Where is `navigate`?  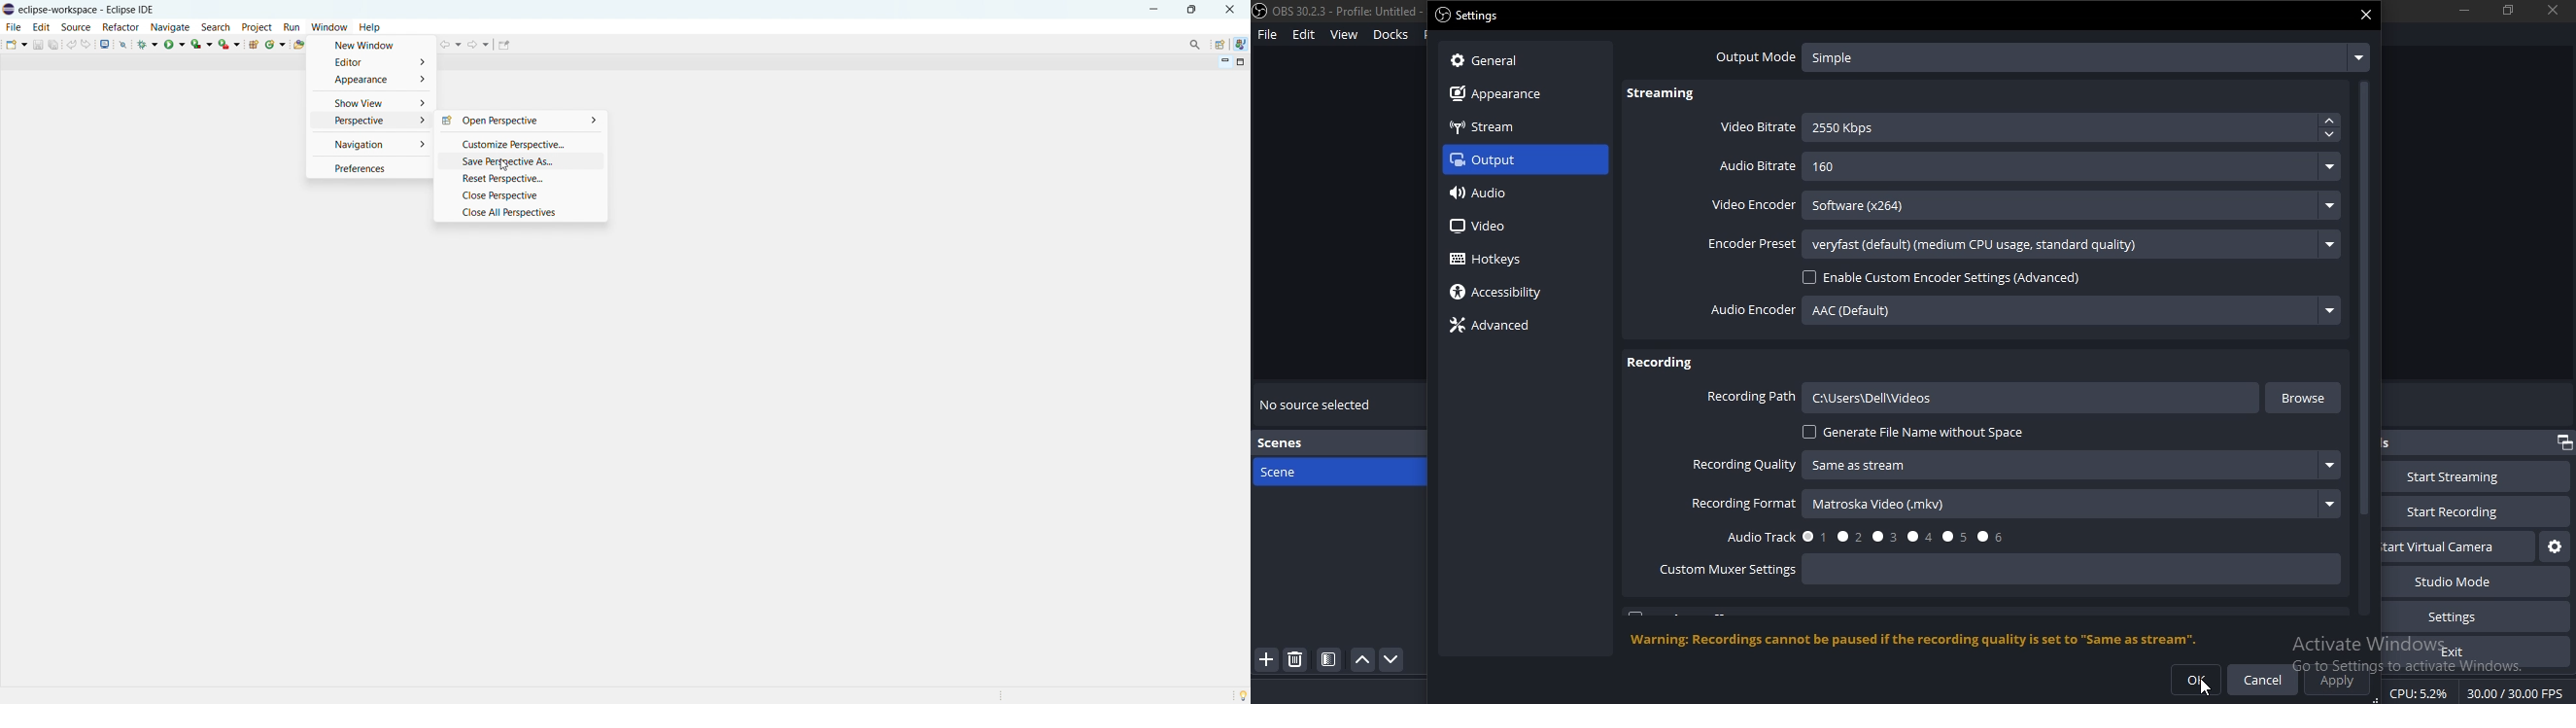
navigate is located at coordinates (170, 27).